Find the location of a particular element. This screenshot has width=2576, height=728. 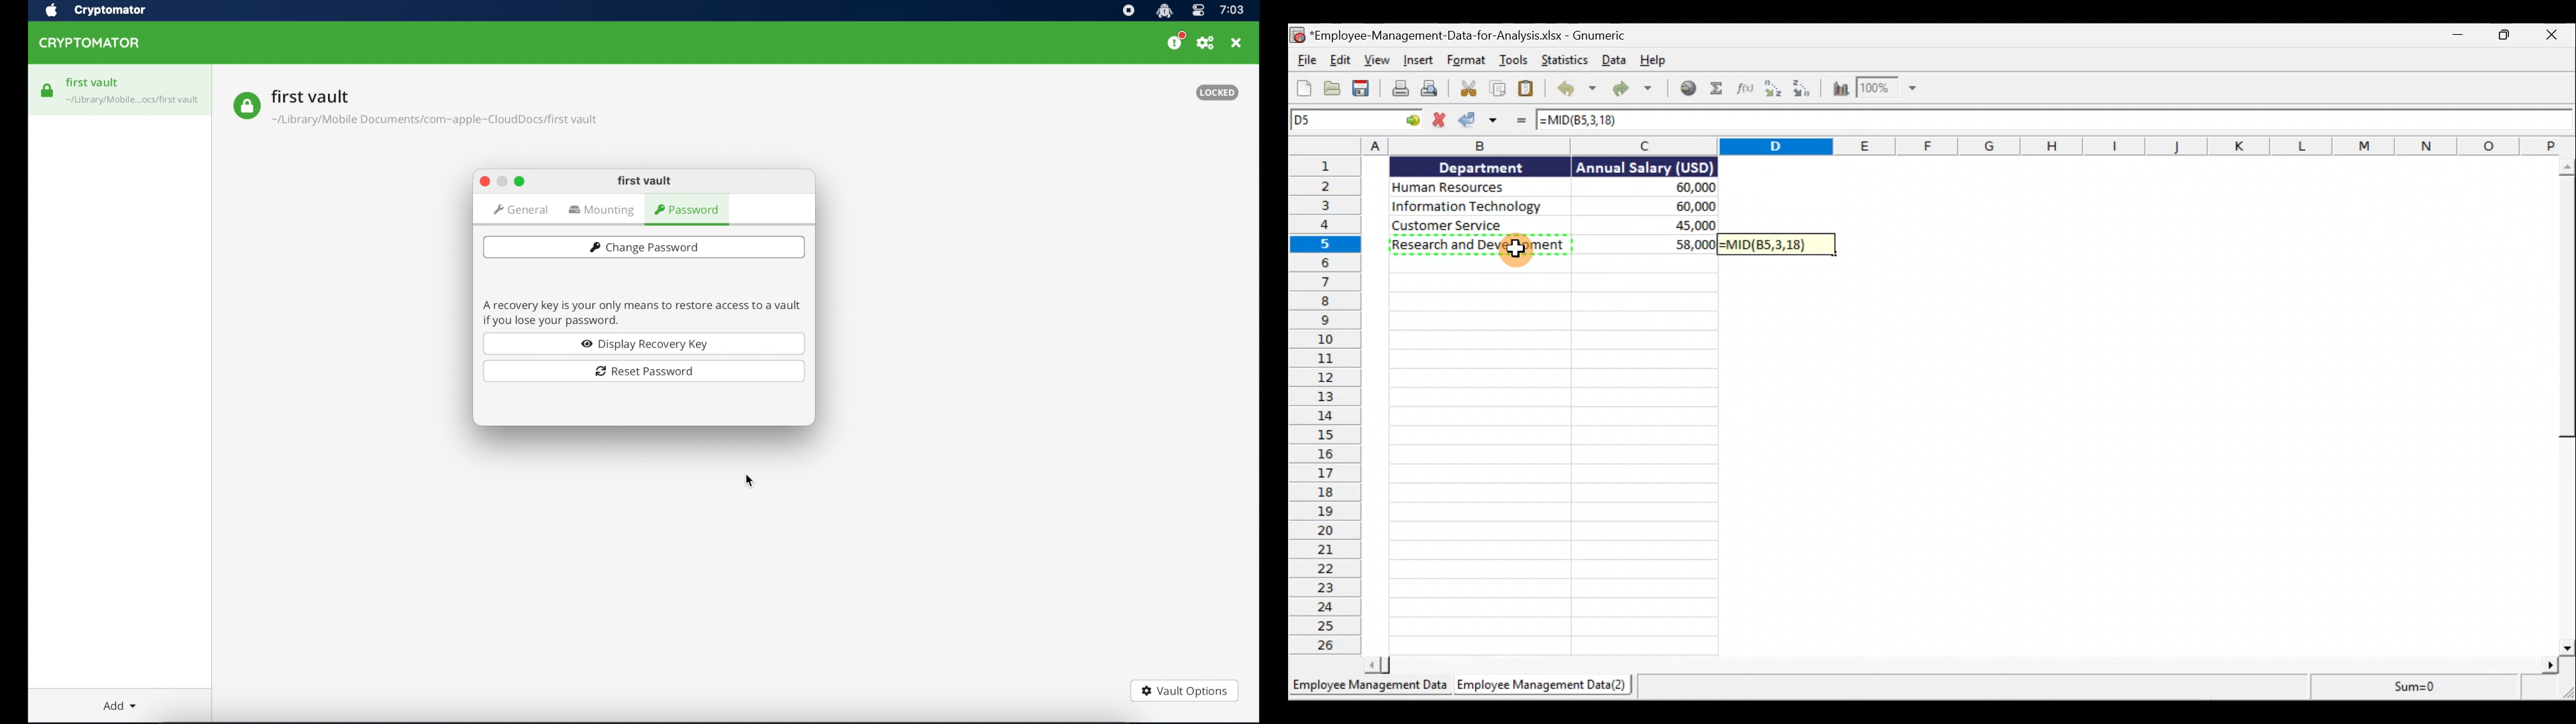

minimize is located at coordinates (501, 182).